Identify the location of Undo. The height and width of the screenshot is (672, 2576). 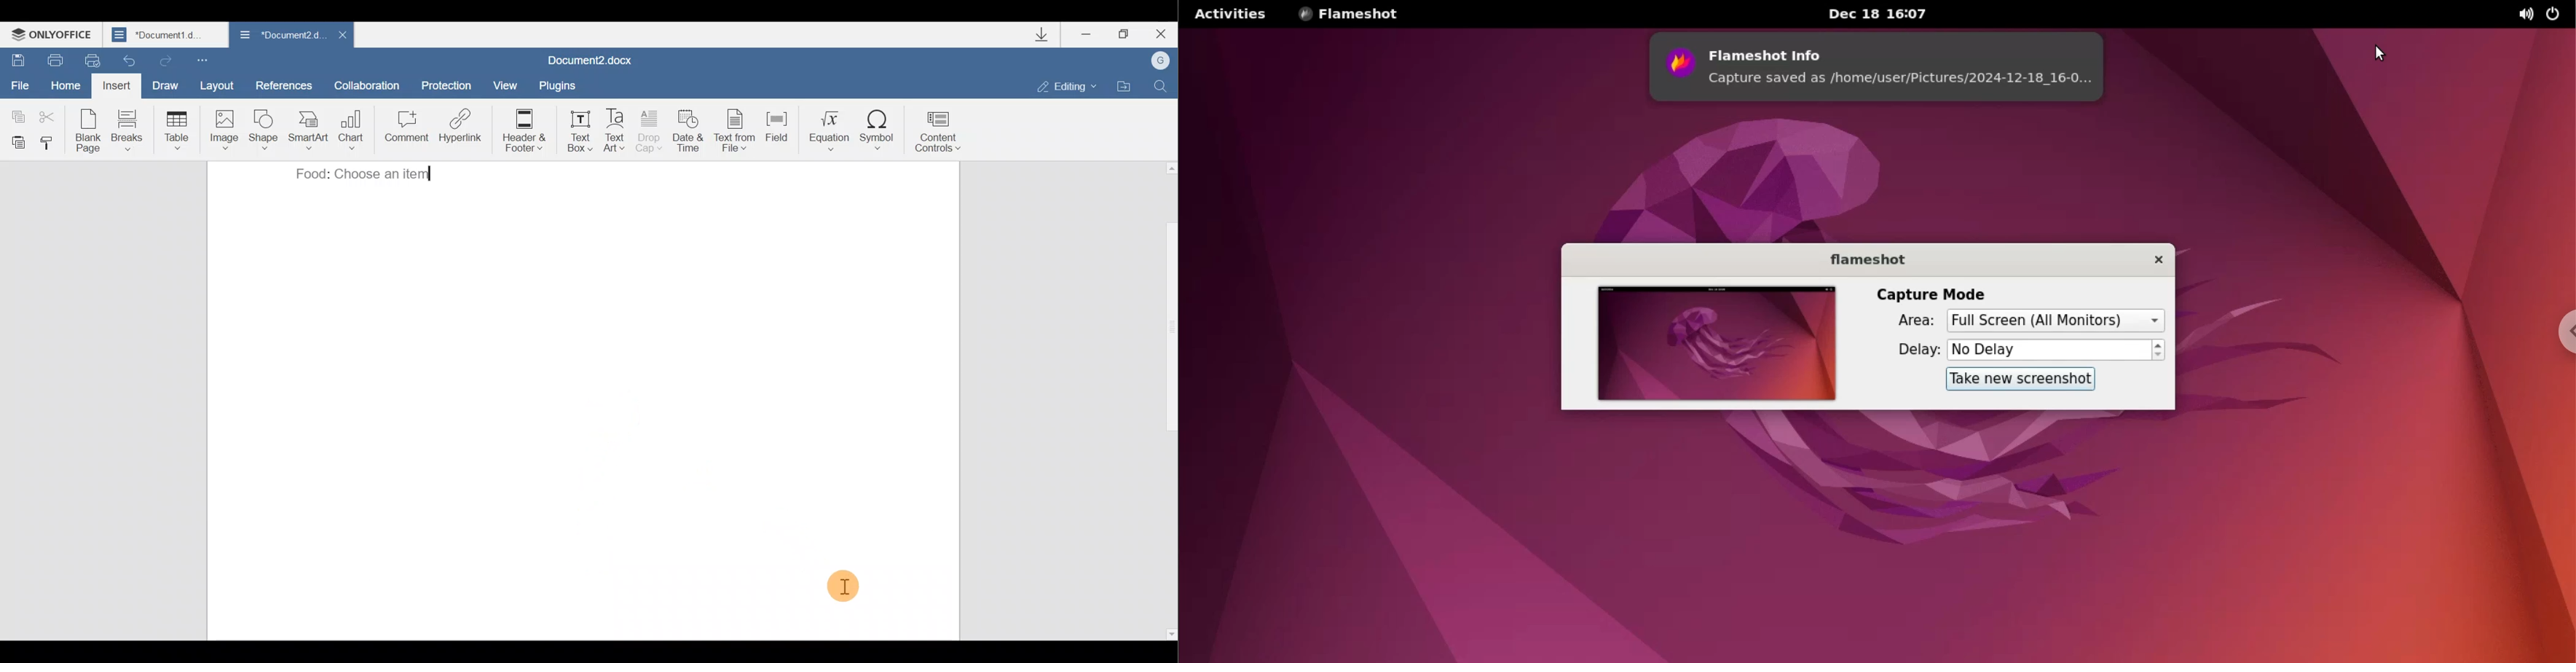
(130, 60).